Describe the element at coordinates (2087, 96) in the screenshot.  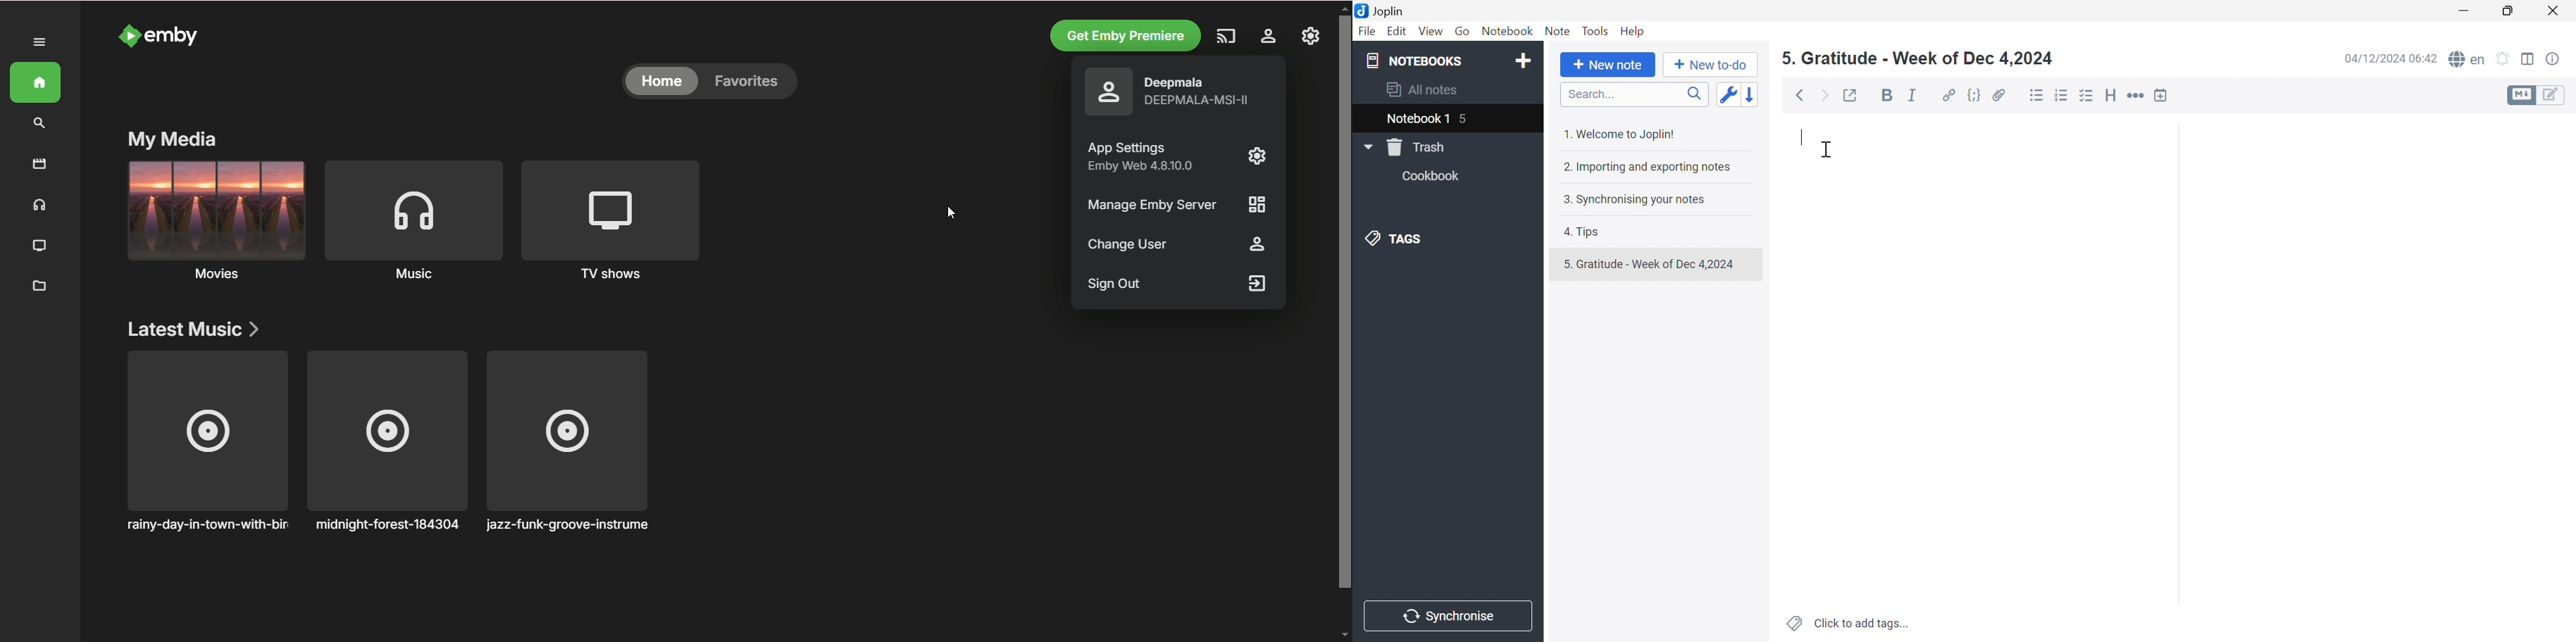
I see `Checkbox` at that location.